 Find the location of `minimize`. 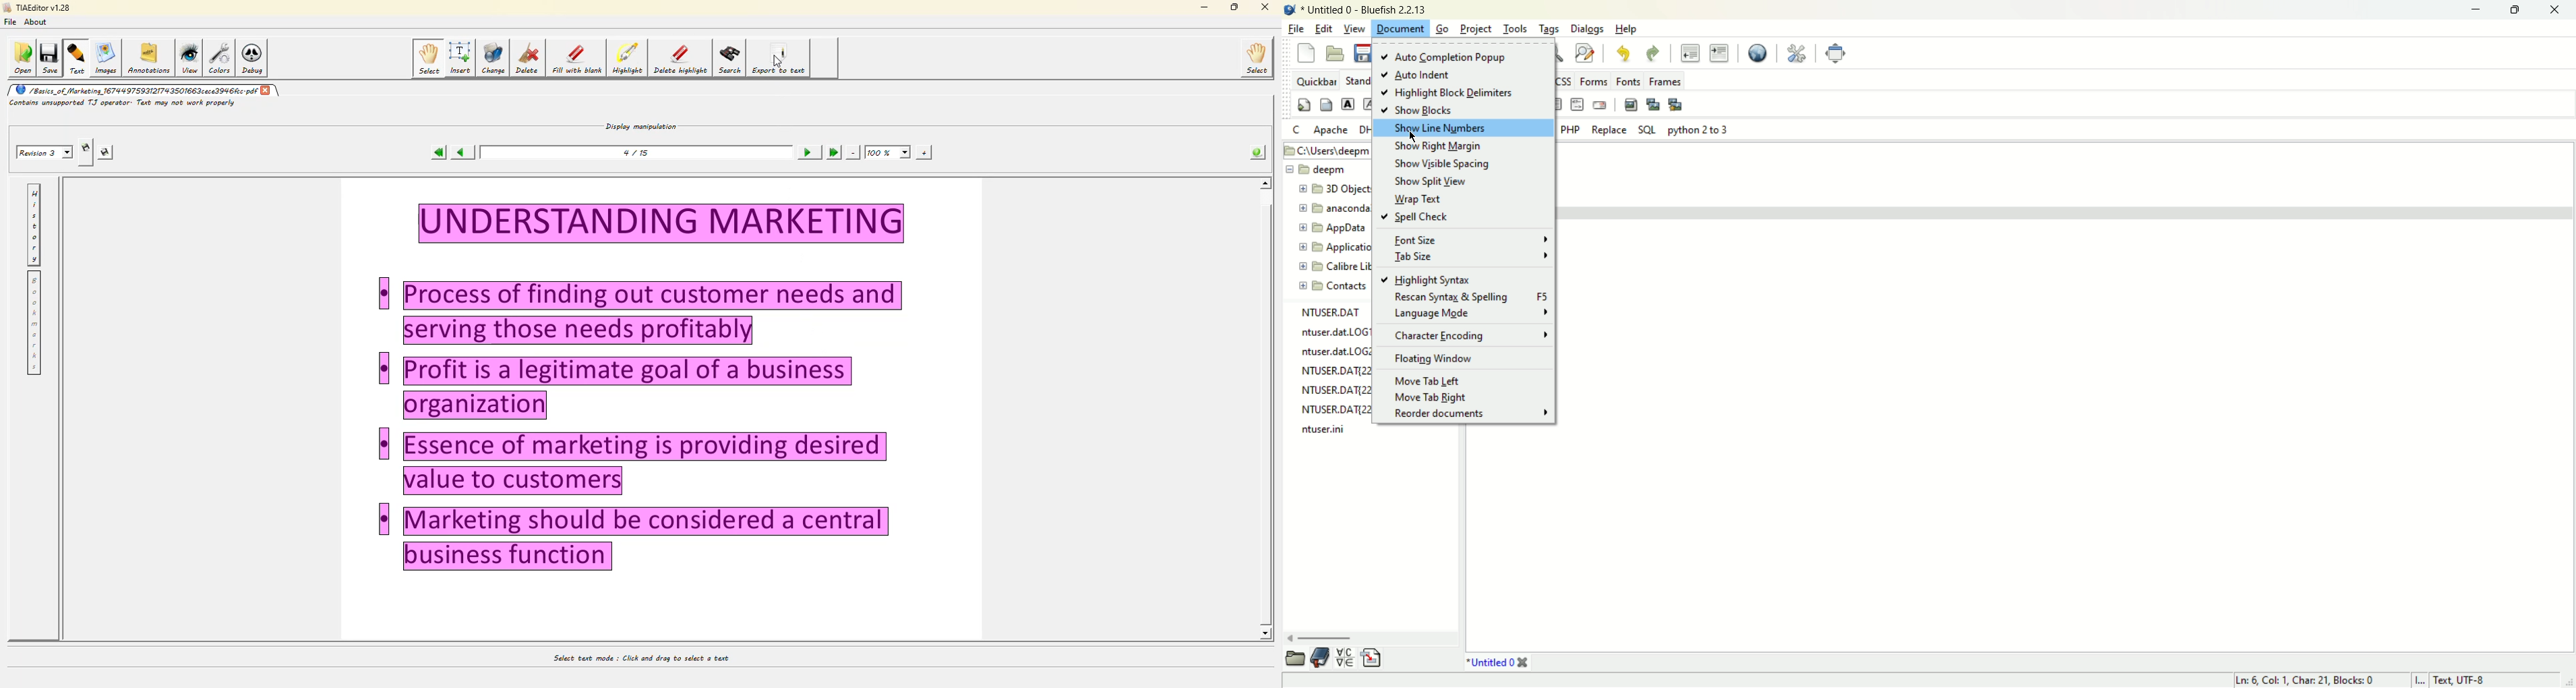

minimize is located at coordinates (1202, 7).